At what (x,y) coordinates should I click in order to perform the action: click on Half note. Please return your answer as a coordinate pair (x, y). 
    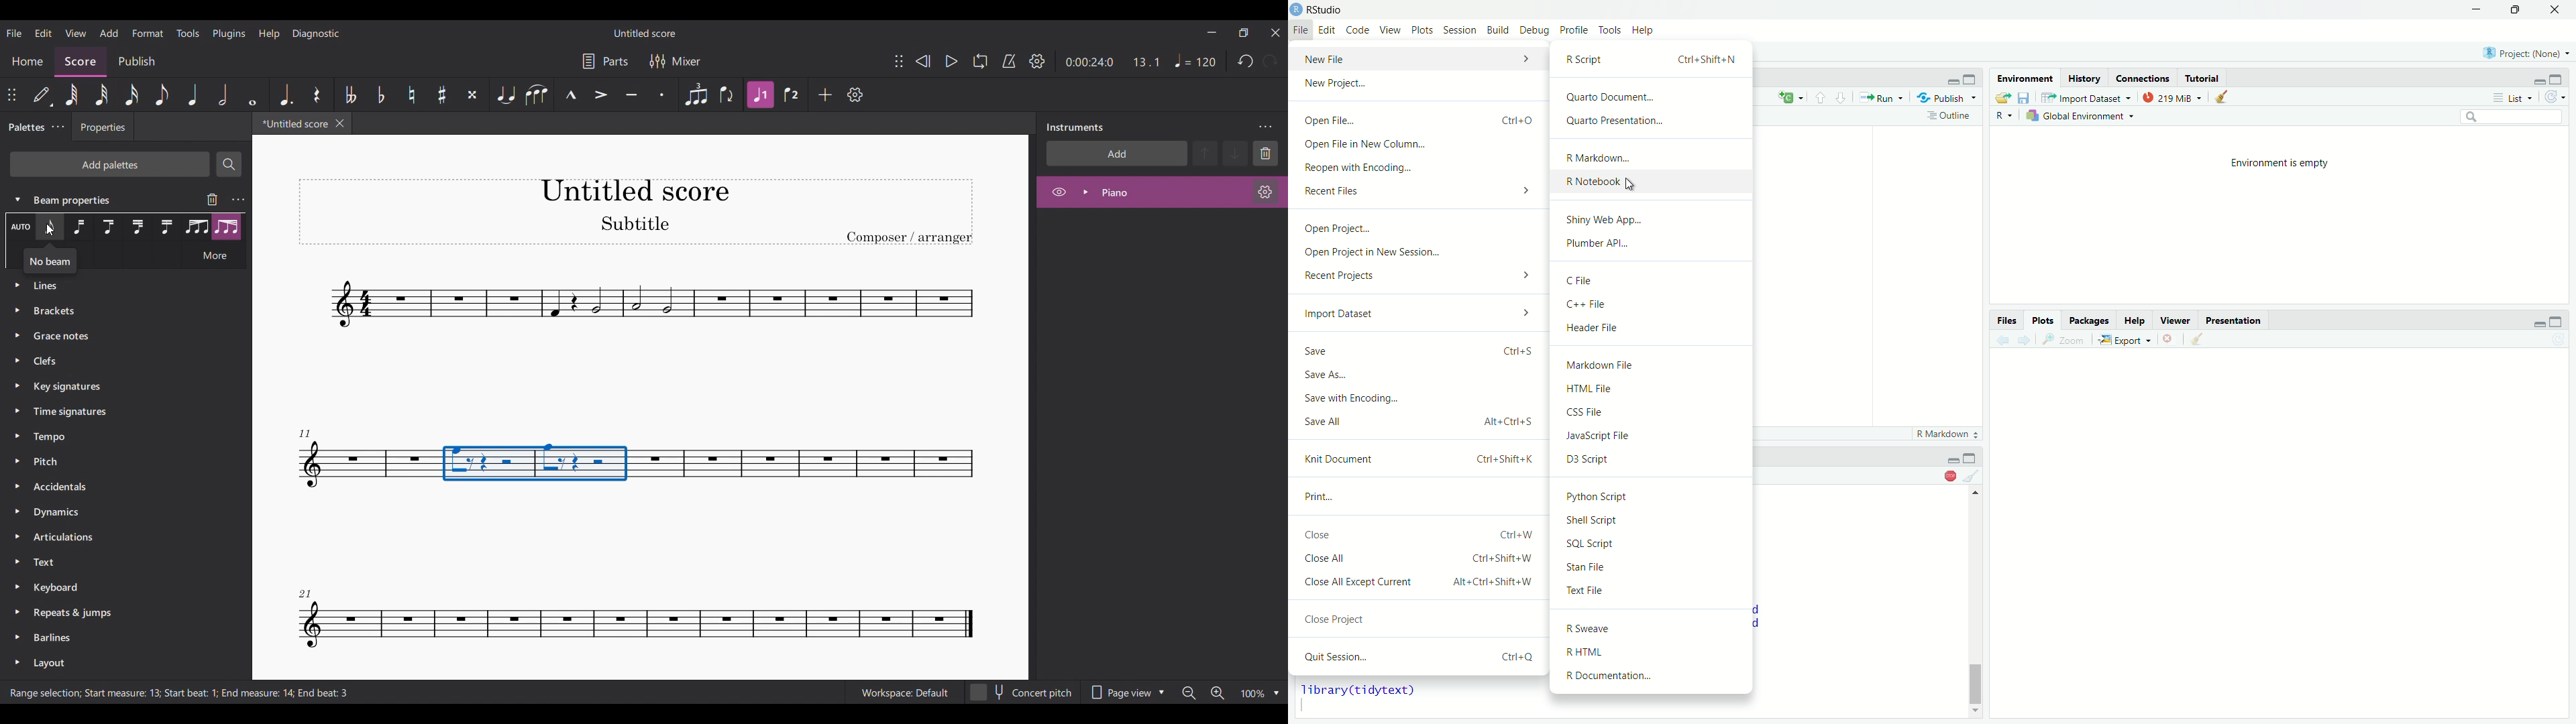
    Looking at the image, I should click on (223, 95).